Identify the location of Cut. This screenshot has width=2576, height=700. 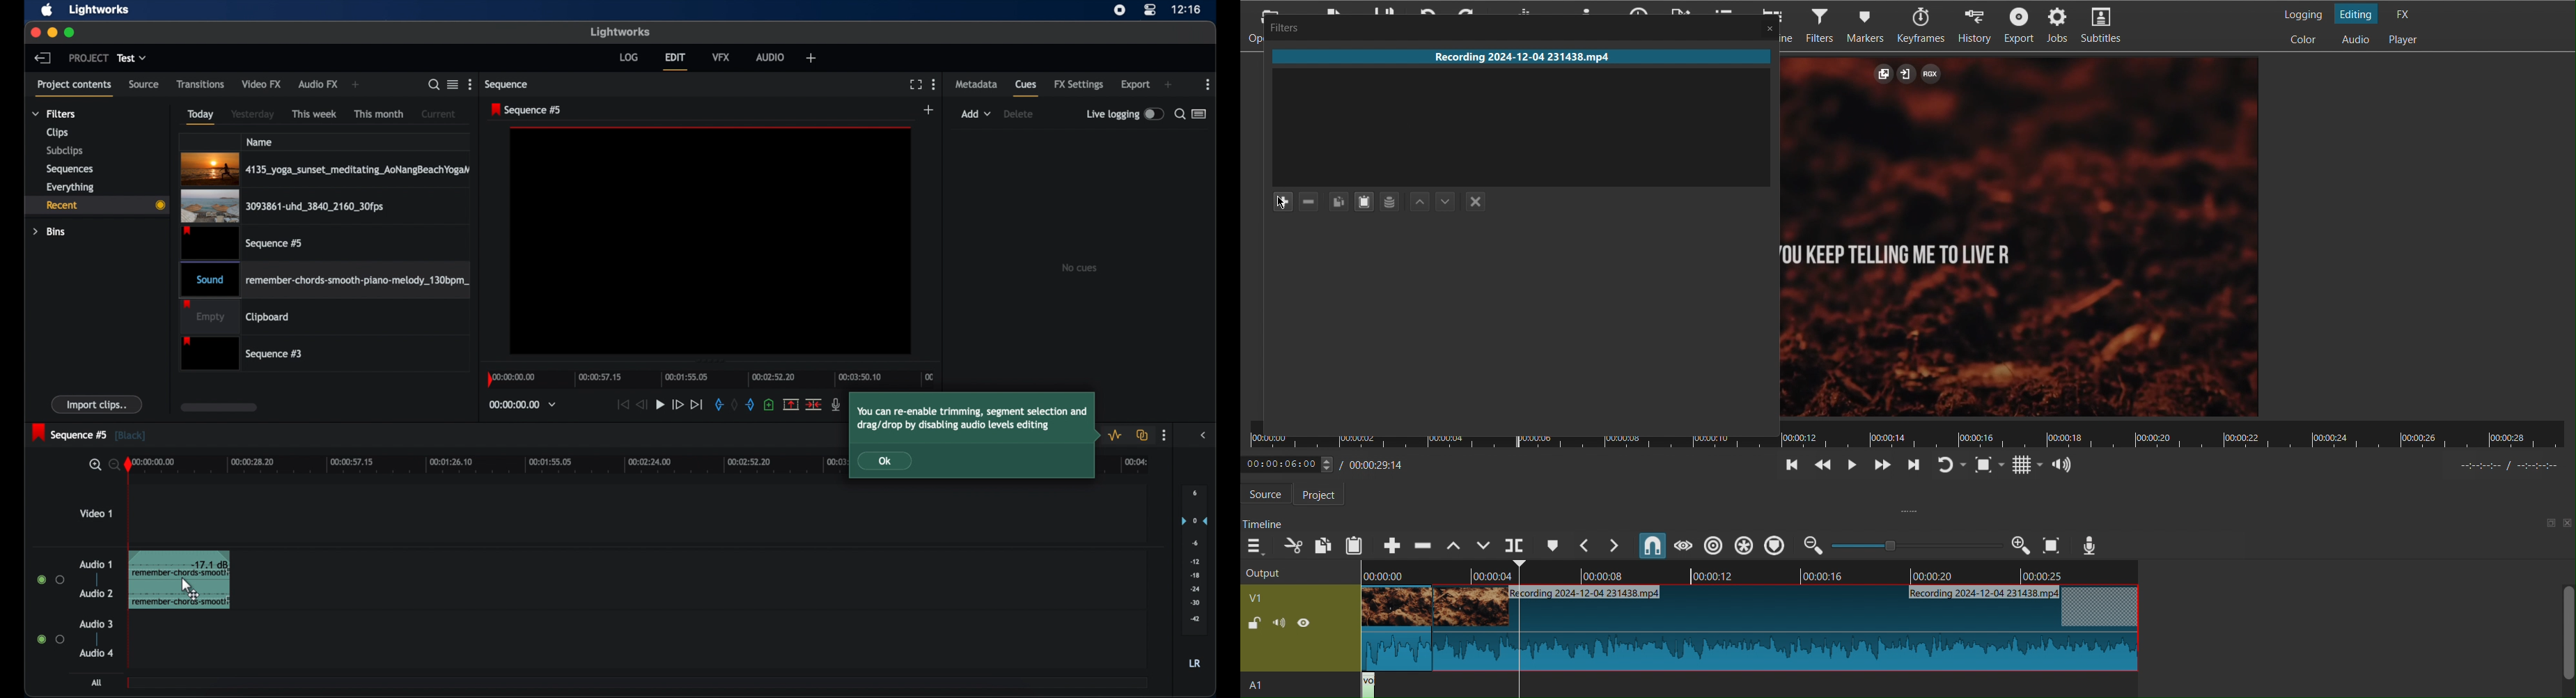
(1293, 545).